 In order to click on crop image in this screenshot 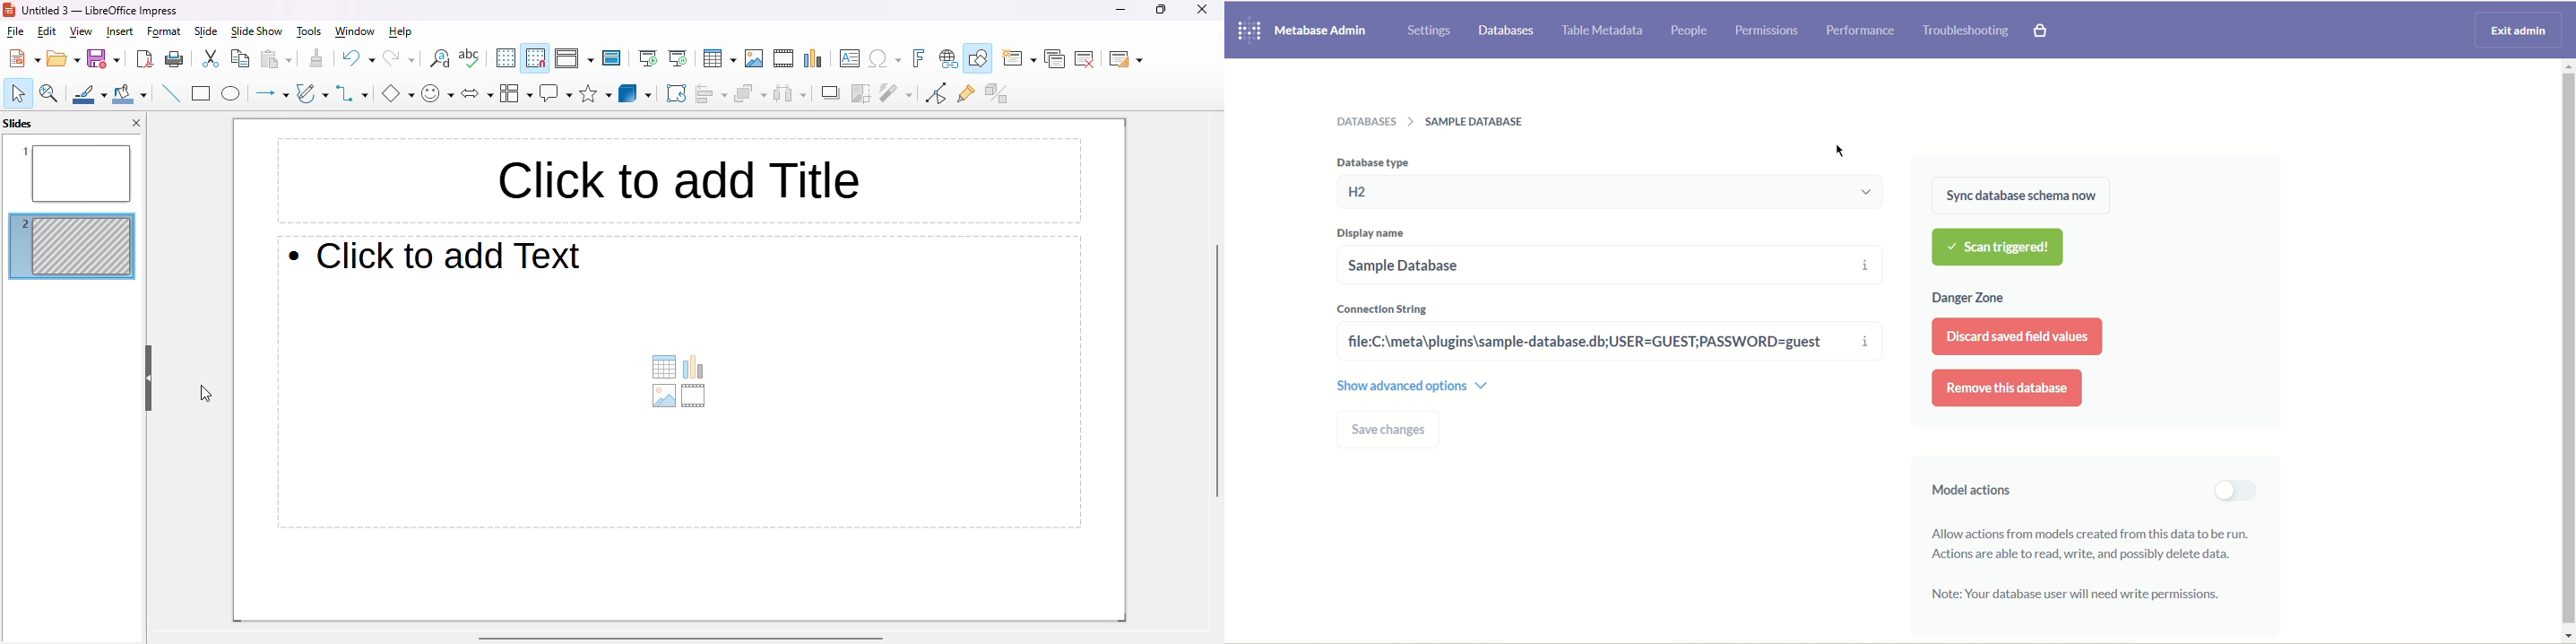, I will do `click(860, 93)`.